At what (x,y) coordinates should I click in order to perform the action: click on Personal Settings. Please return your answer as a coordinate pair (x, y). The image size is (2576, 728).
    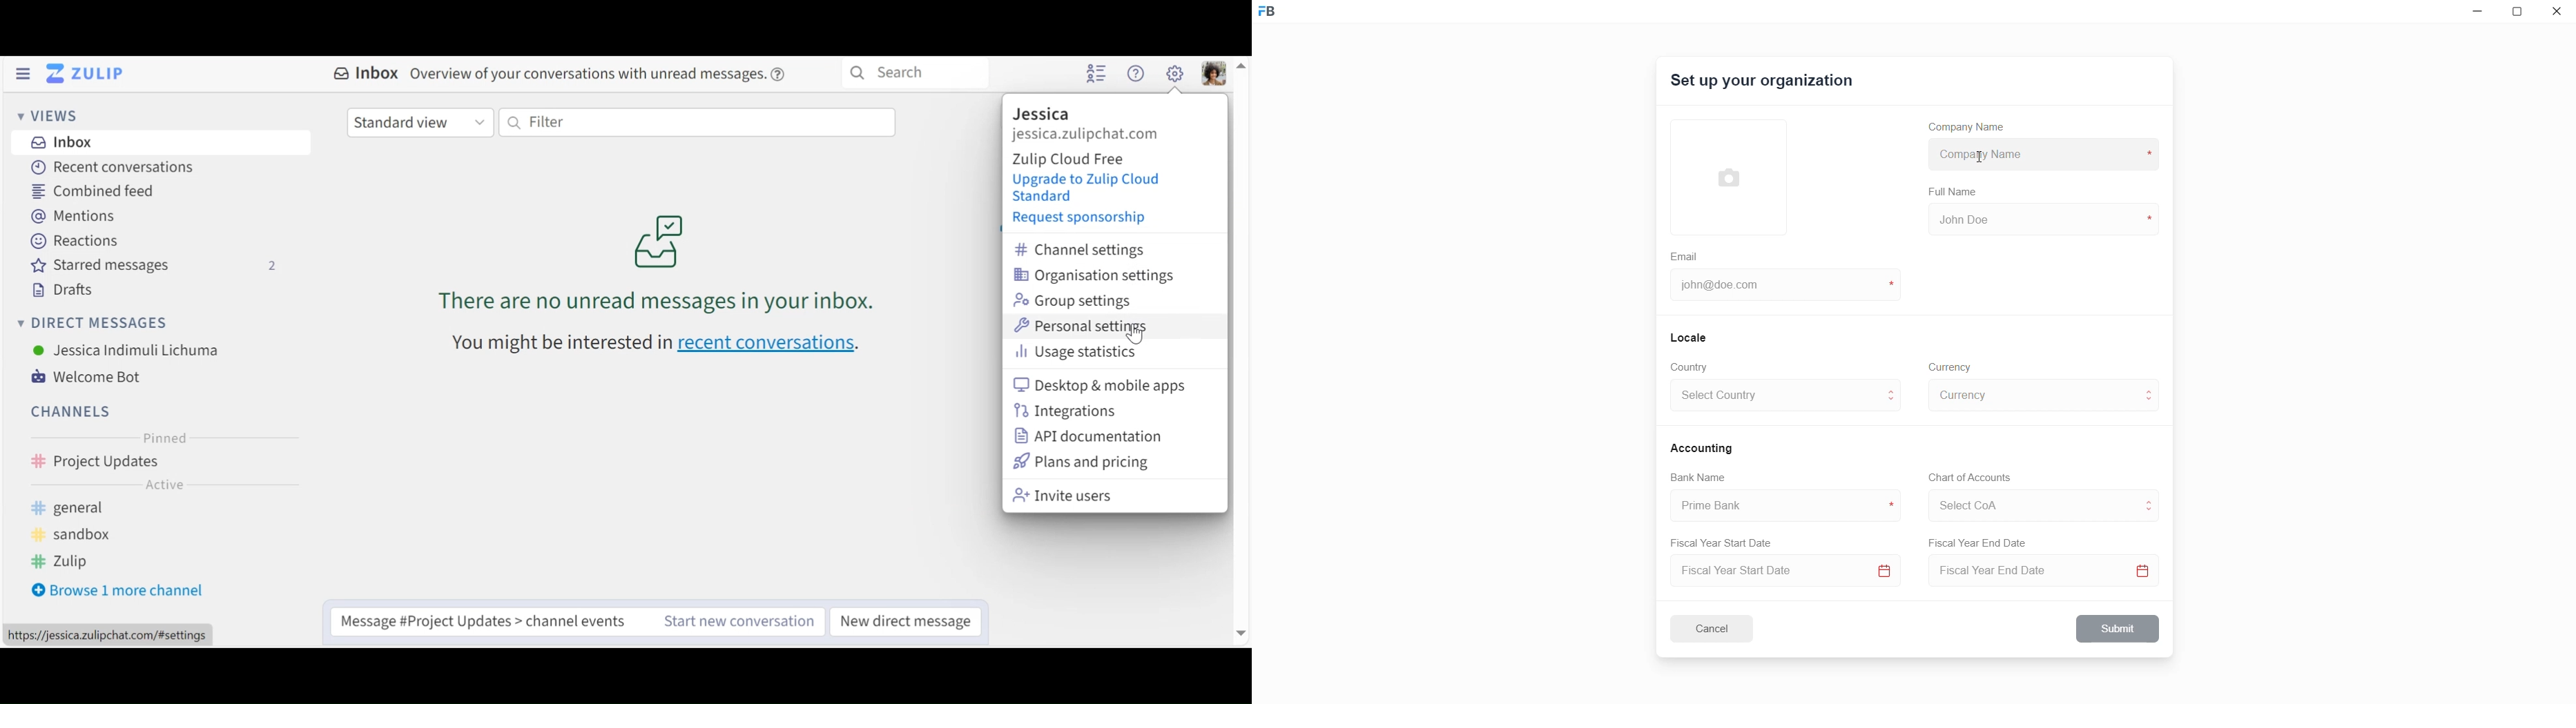
    Looking at the image, I should click on (1084, 326).